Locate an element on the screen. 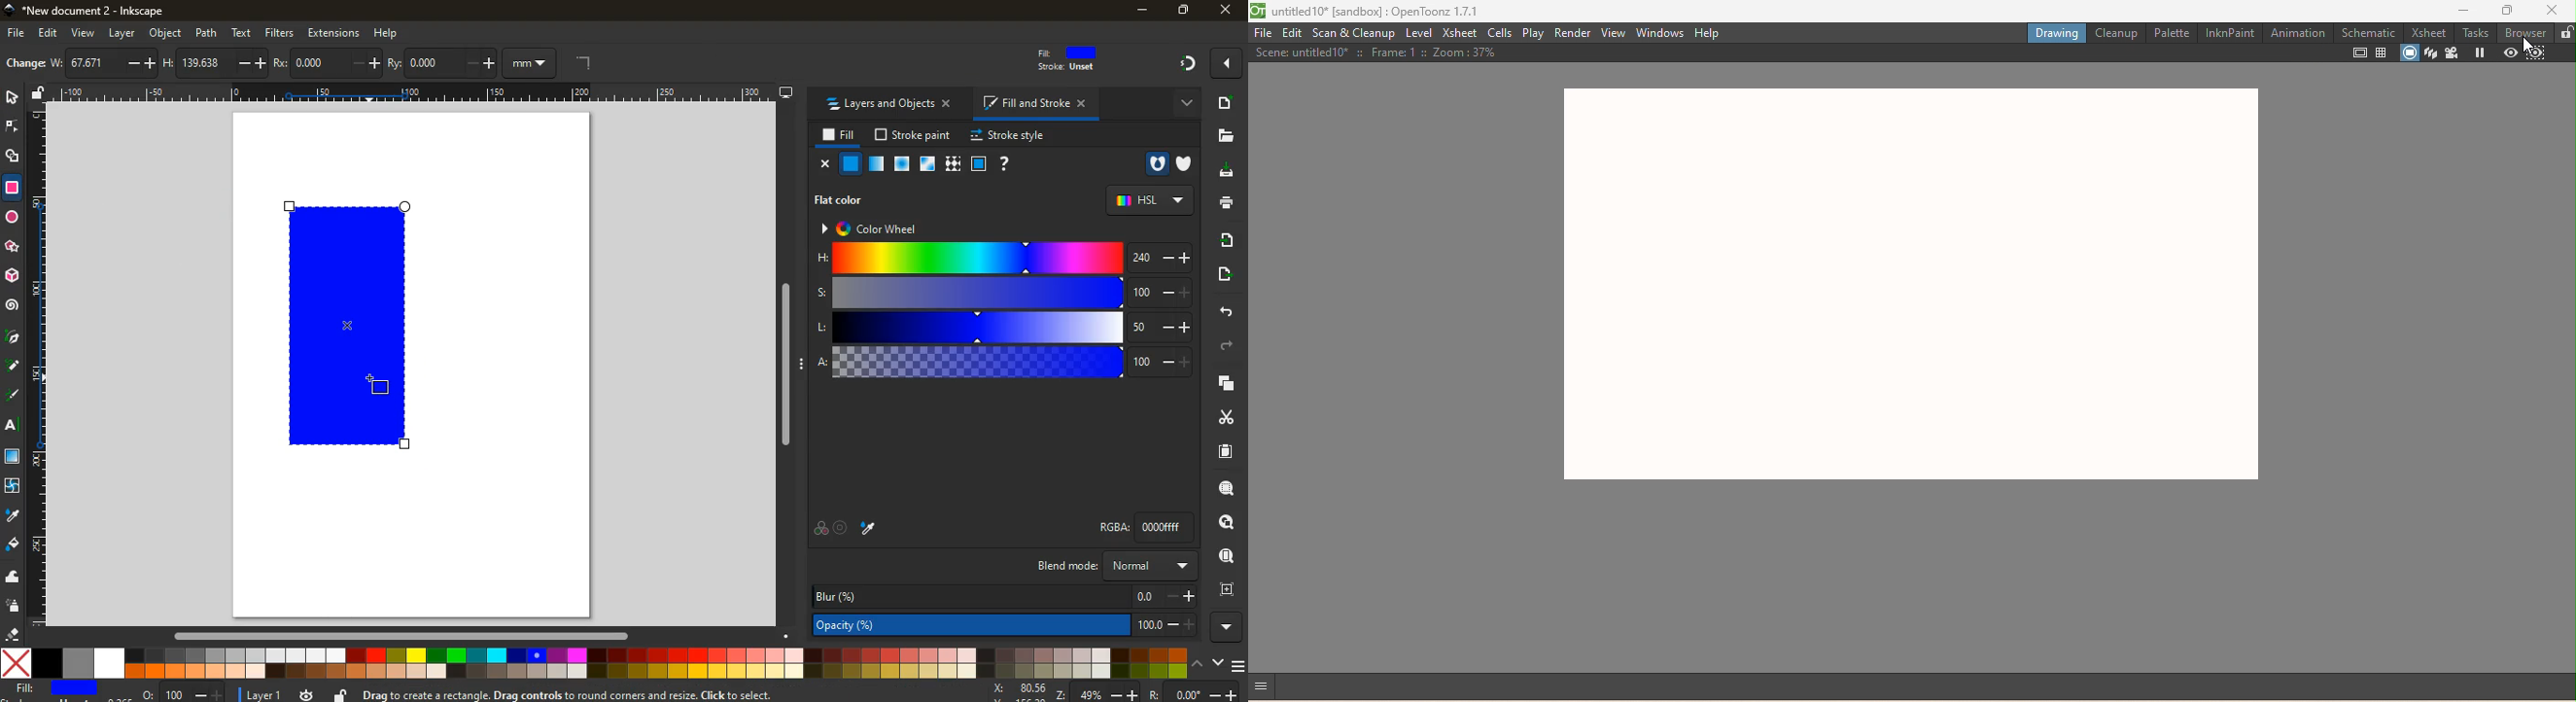  rectangle tool is located at coordinates (14, 190).